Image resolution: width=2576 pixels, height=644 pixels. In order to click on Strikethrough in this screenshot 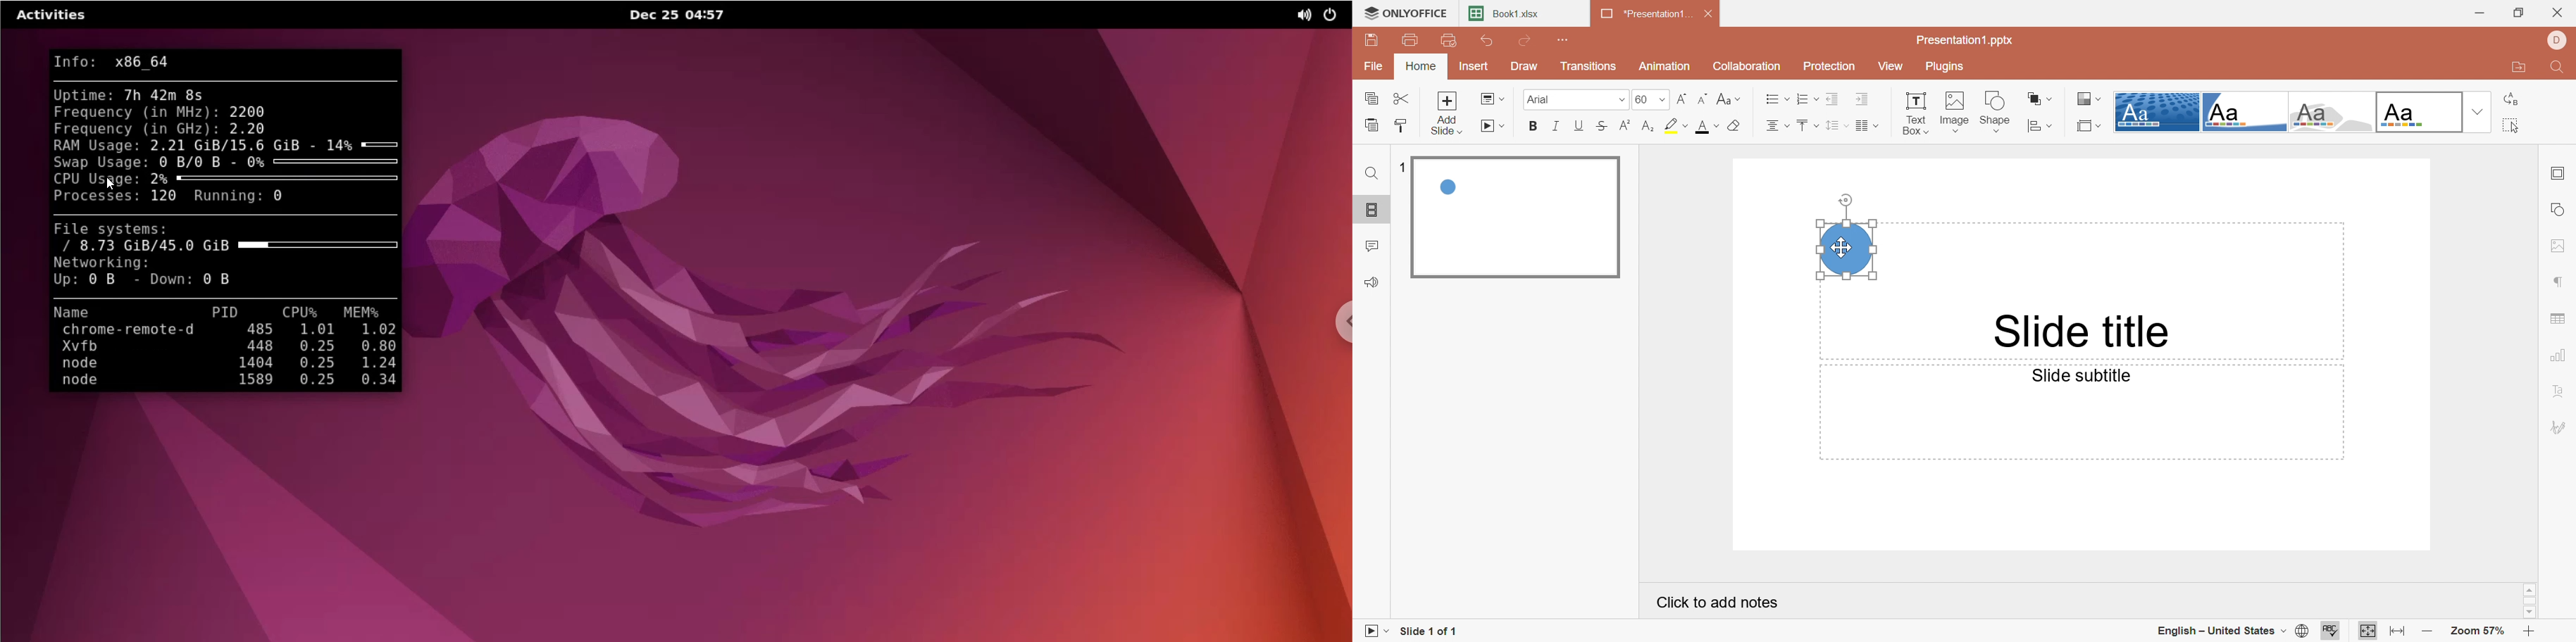, I will do `click(1603, 125)`.